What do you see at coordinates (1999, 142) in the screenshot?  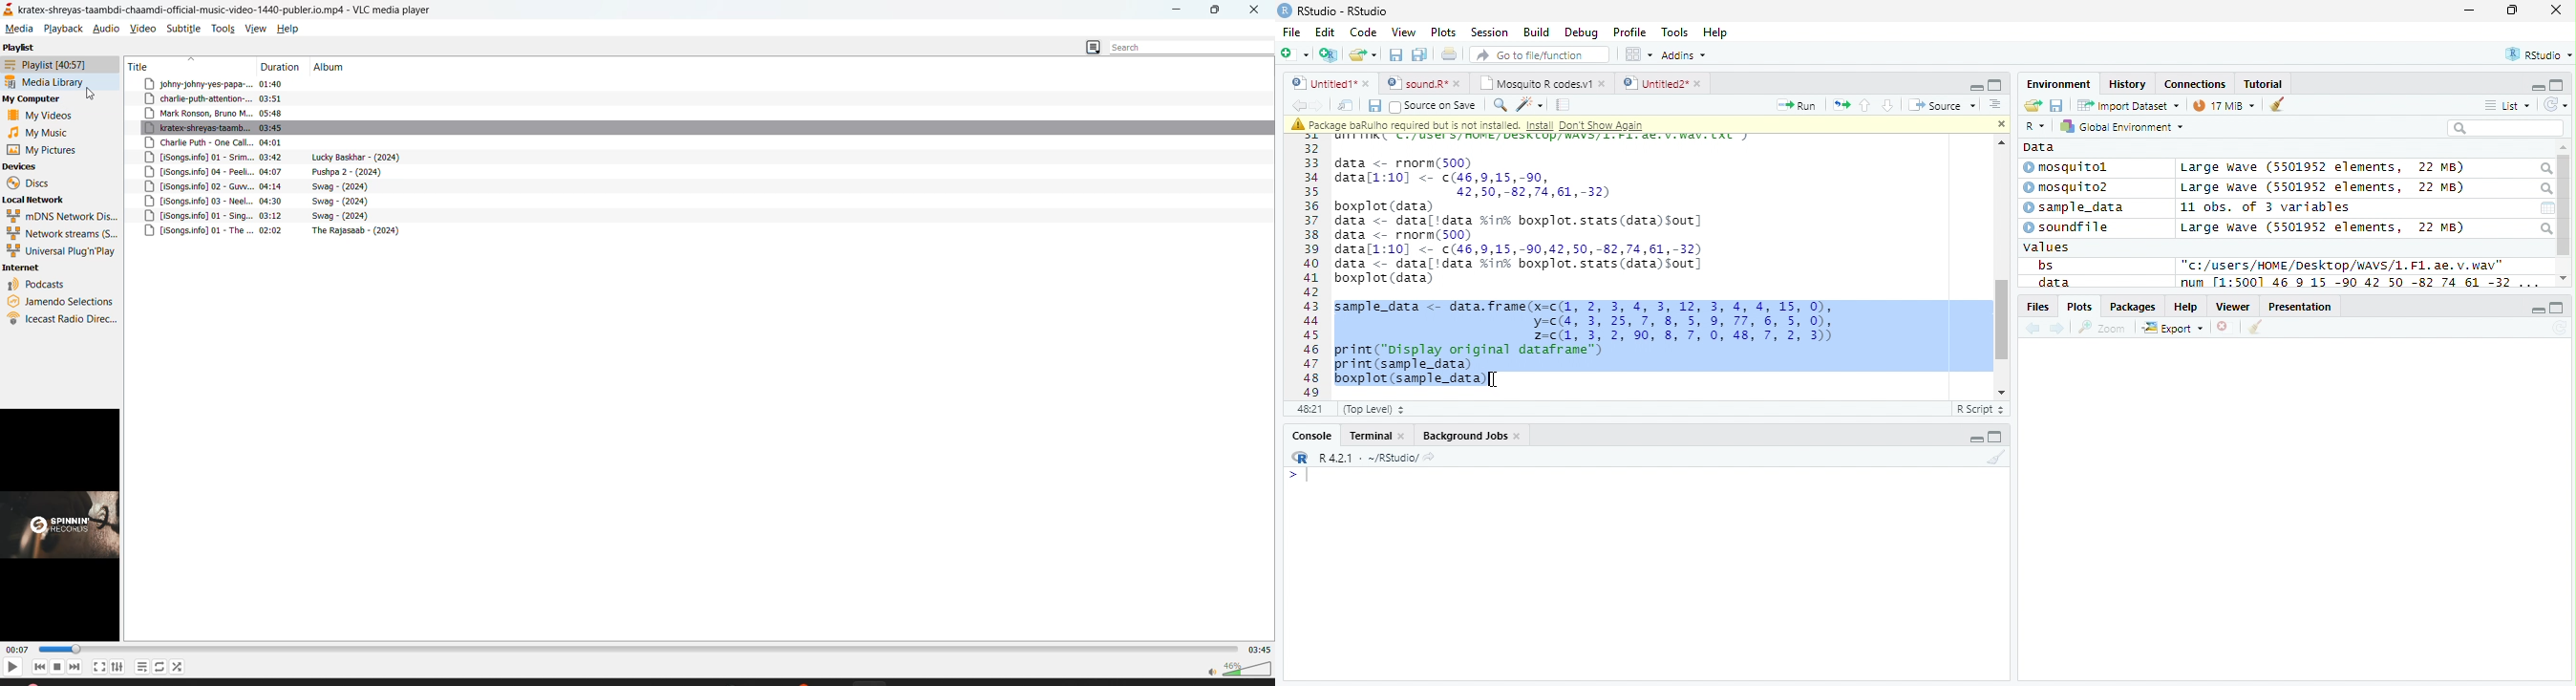 I see `scroll up` at bounding box center [1999, 142].